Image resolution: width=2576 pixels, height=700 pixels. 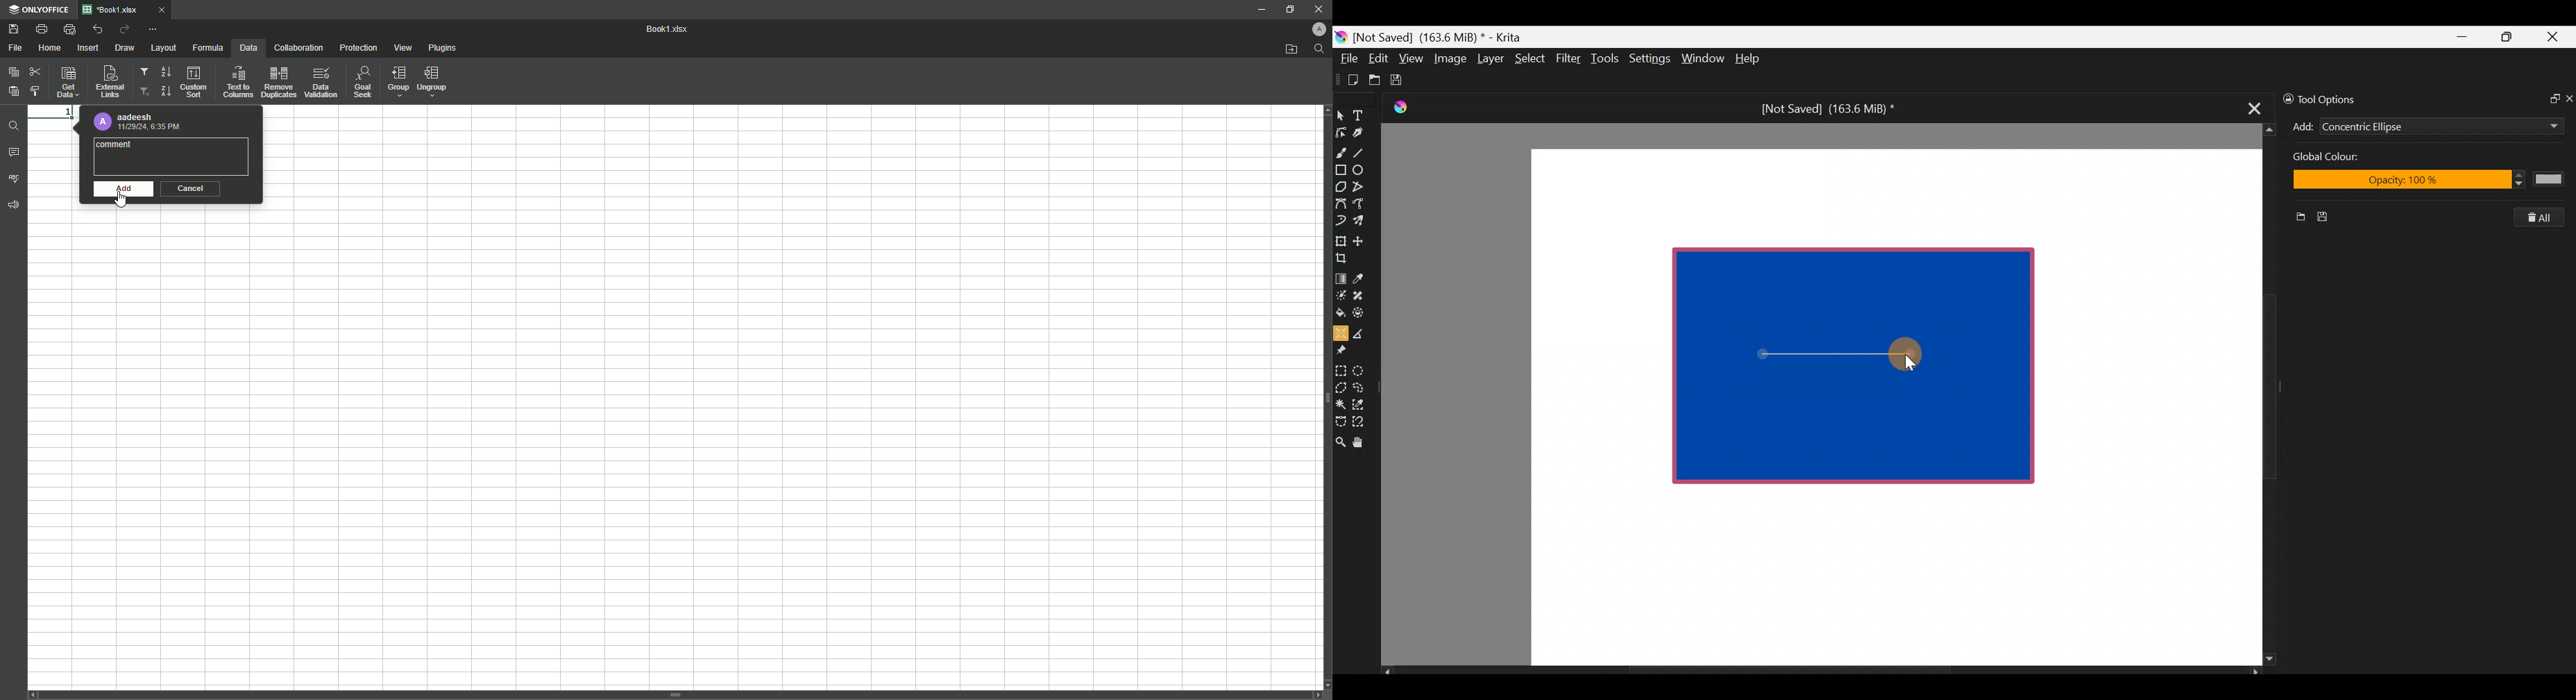 What do you see at coordinates (2545, 217) in the screenshot?
I see `Clear all` at bounding box center [2545, 217].